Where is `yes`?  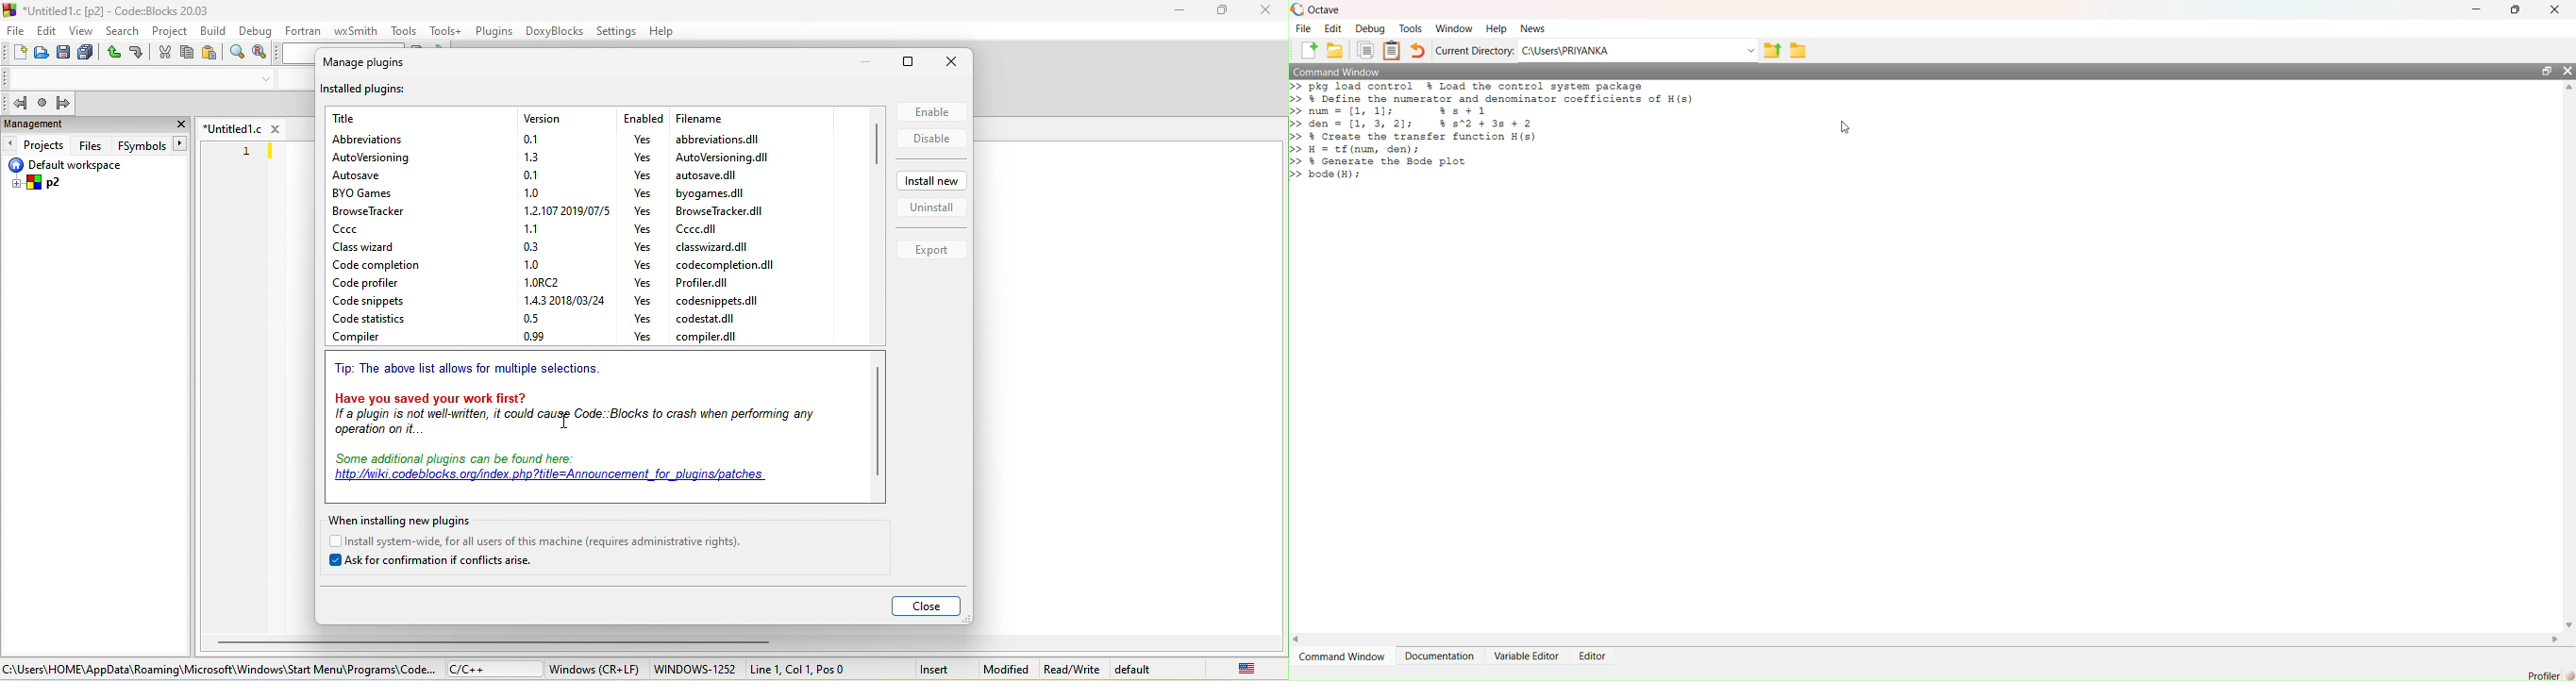 yes is located at coordinates (644, 265).